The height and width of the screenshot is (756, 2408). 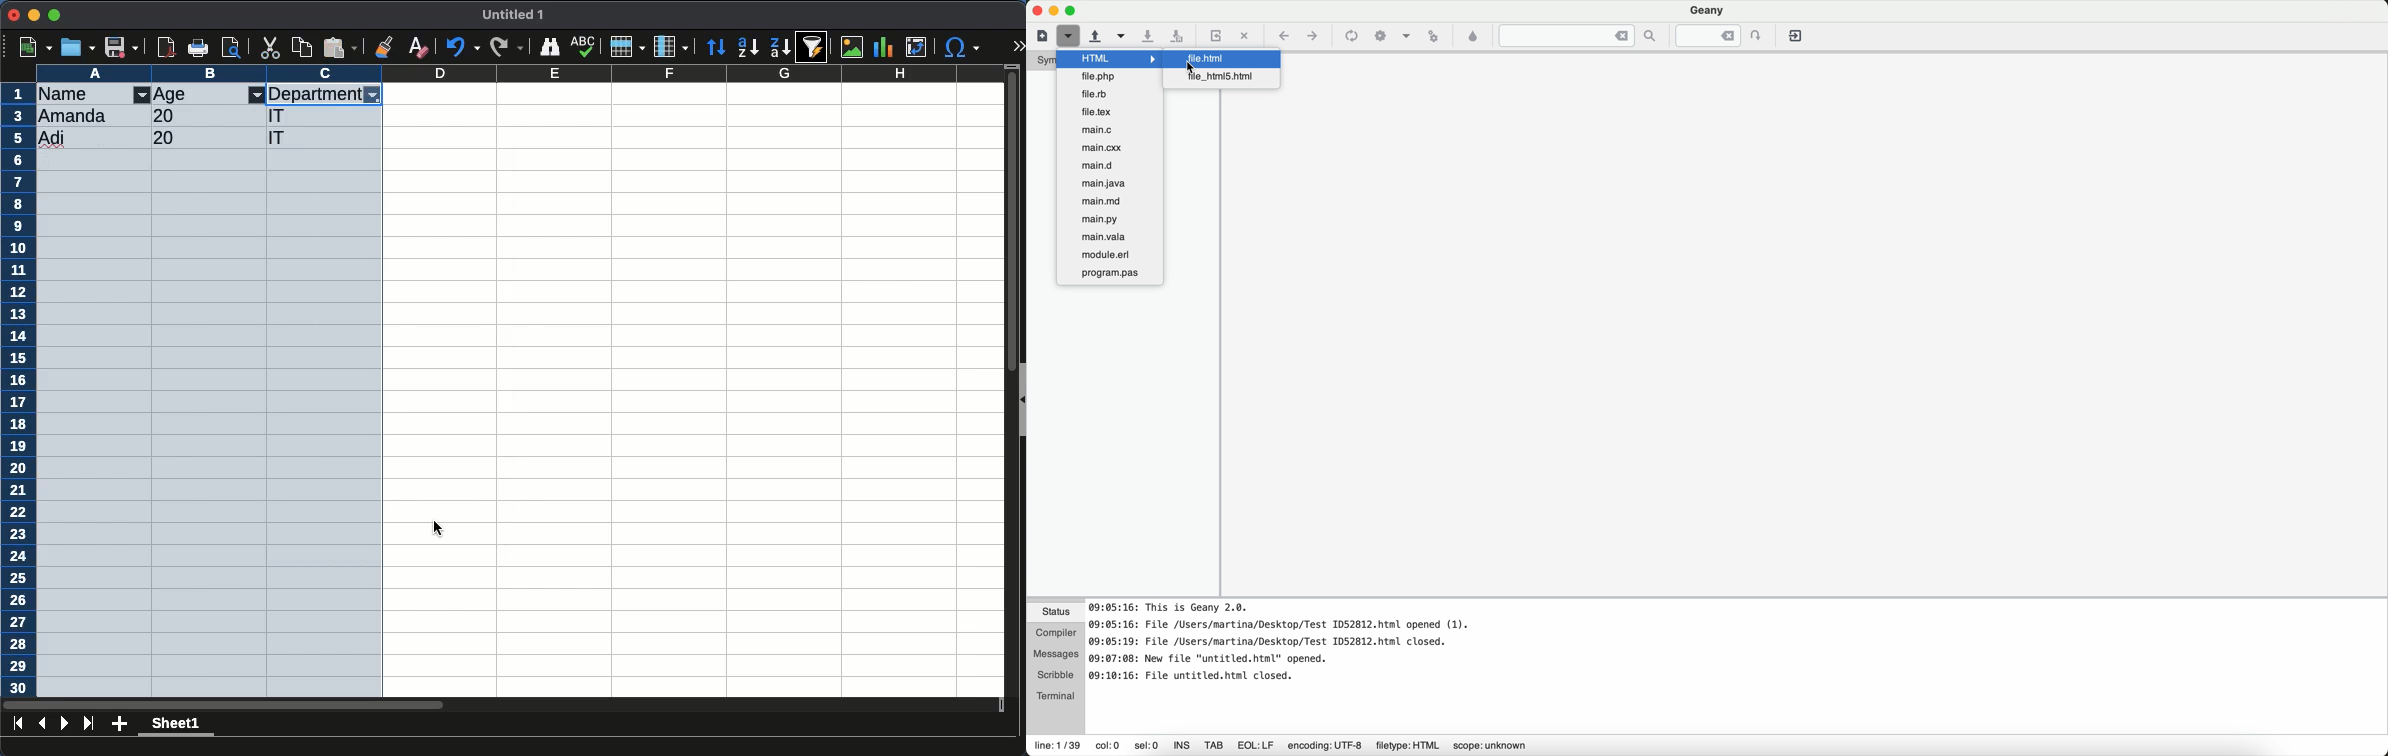 What do you see at coordinates (235, 47) in the screenshot?
I see `page preview` at bounding box center [235, 47].